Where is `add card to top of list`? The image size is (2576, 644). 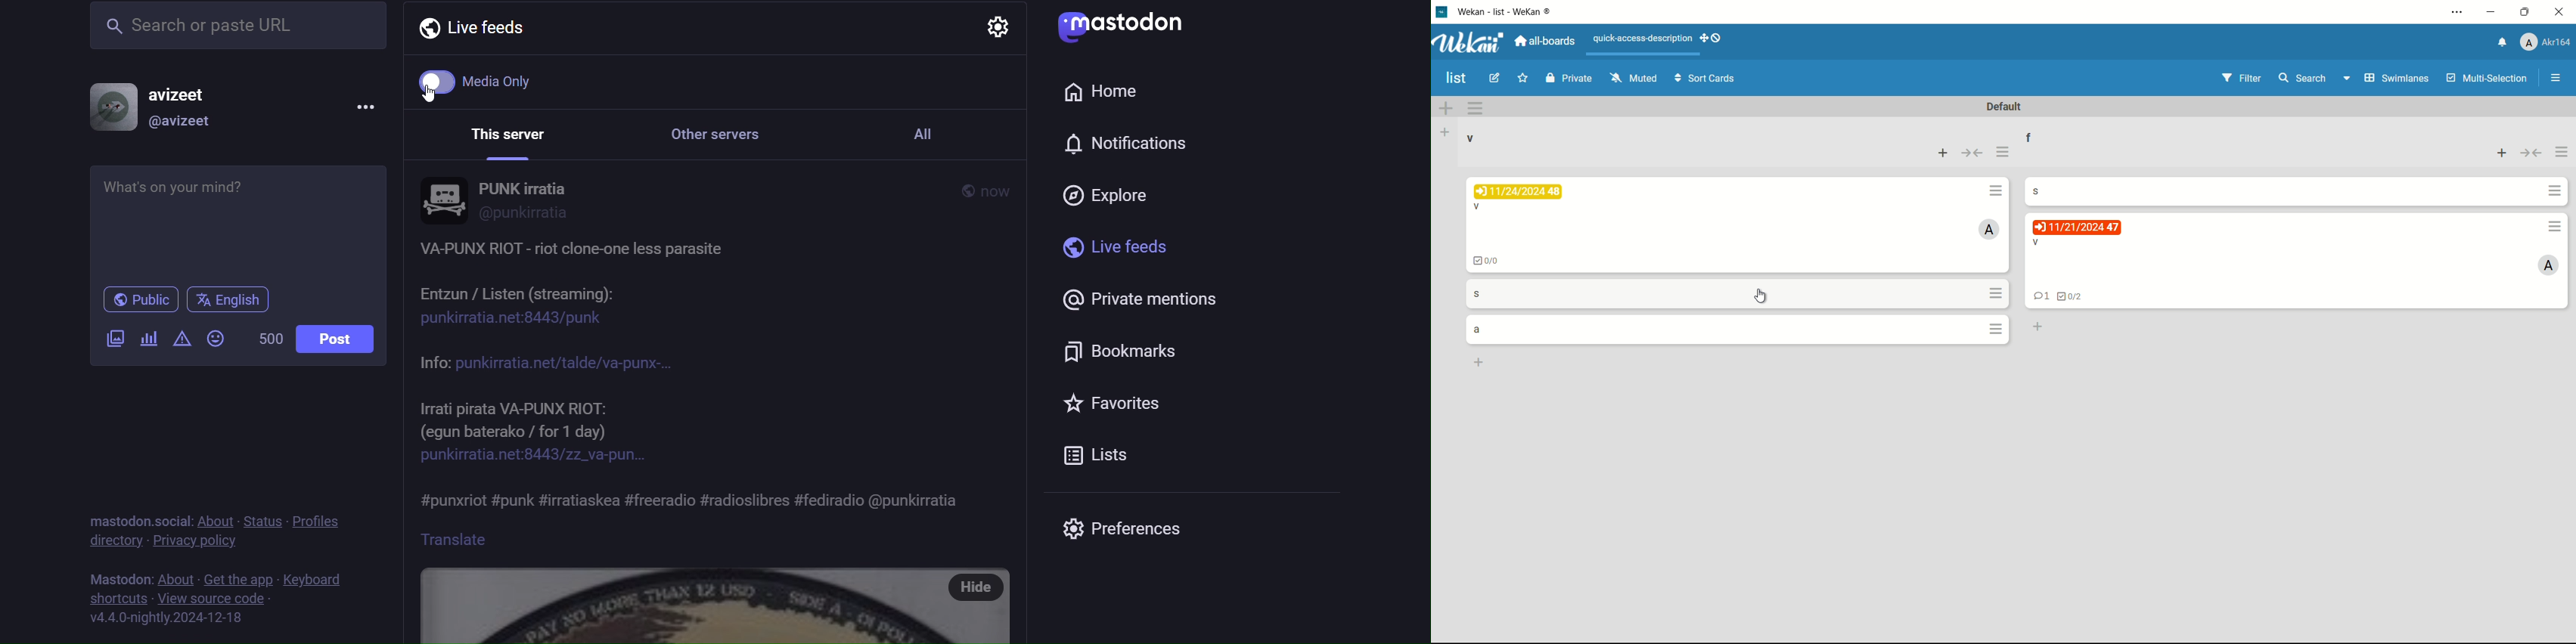
add card to top of list is located at coordinates (2503, 153).